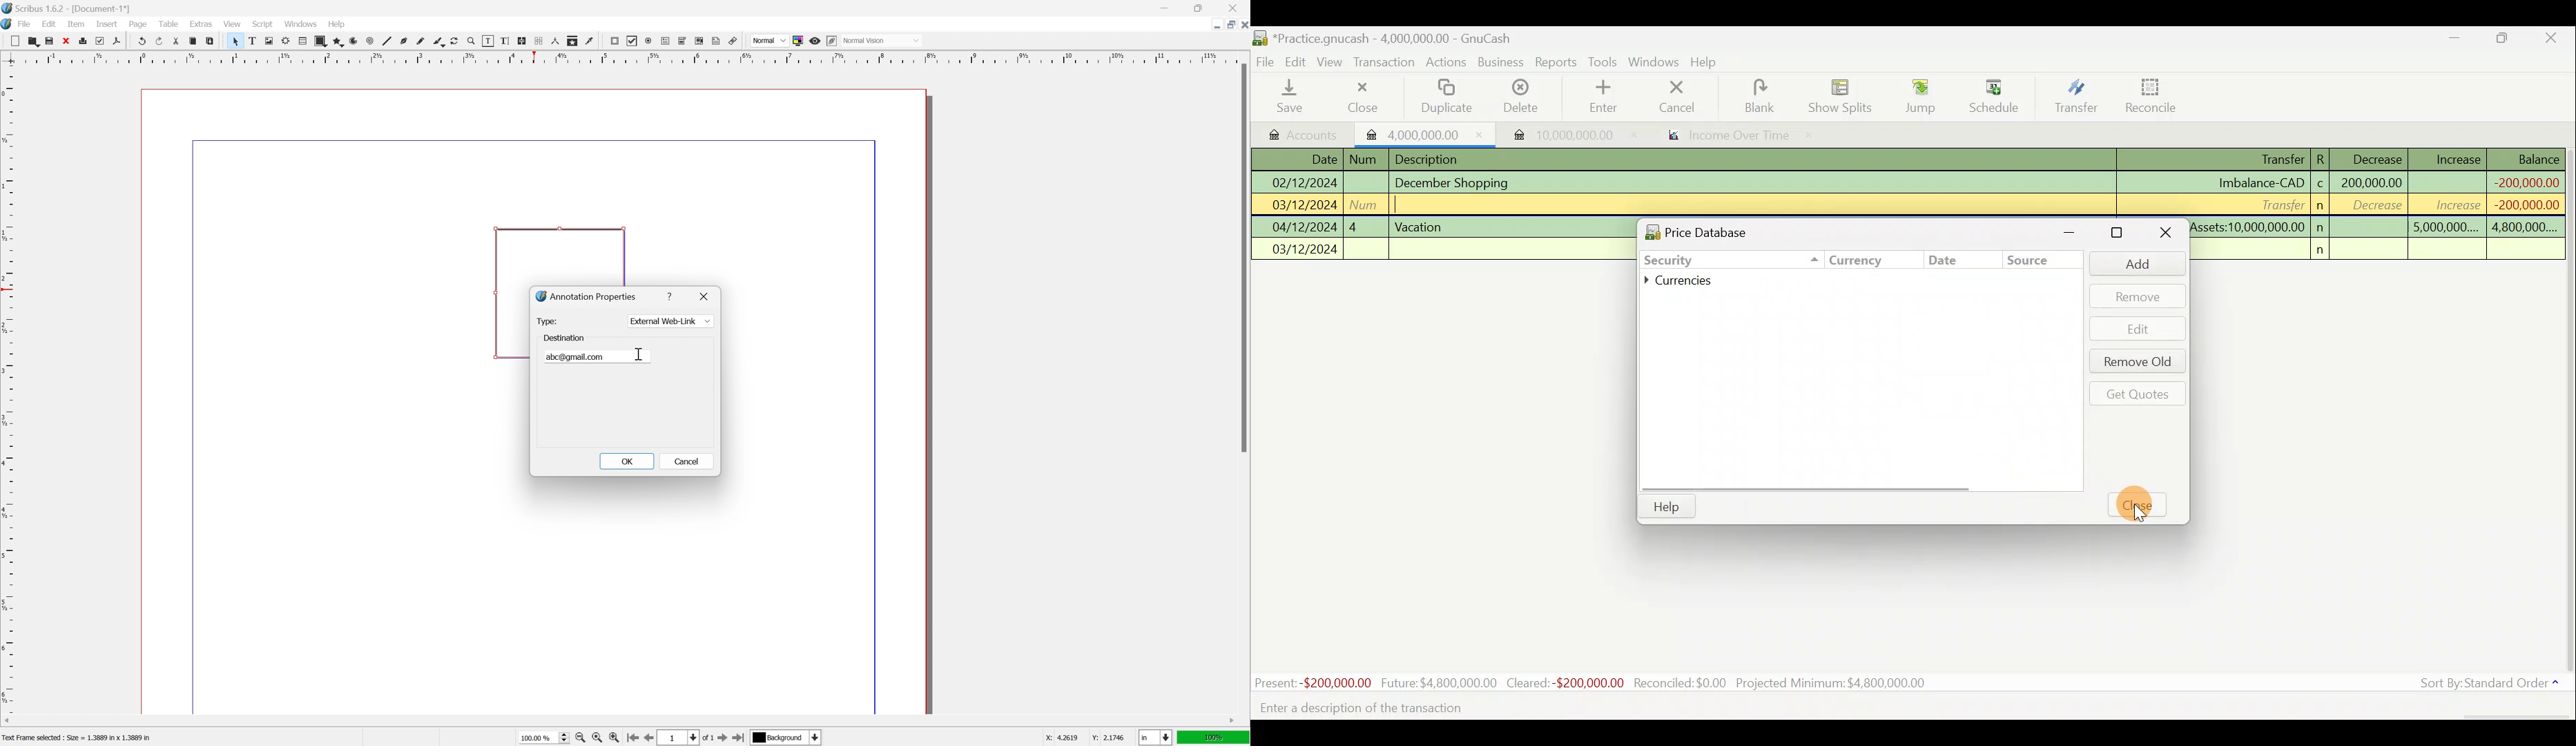  I want to click on destination, so click(564, 338).